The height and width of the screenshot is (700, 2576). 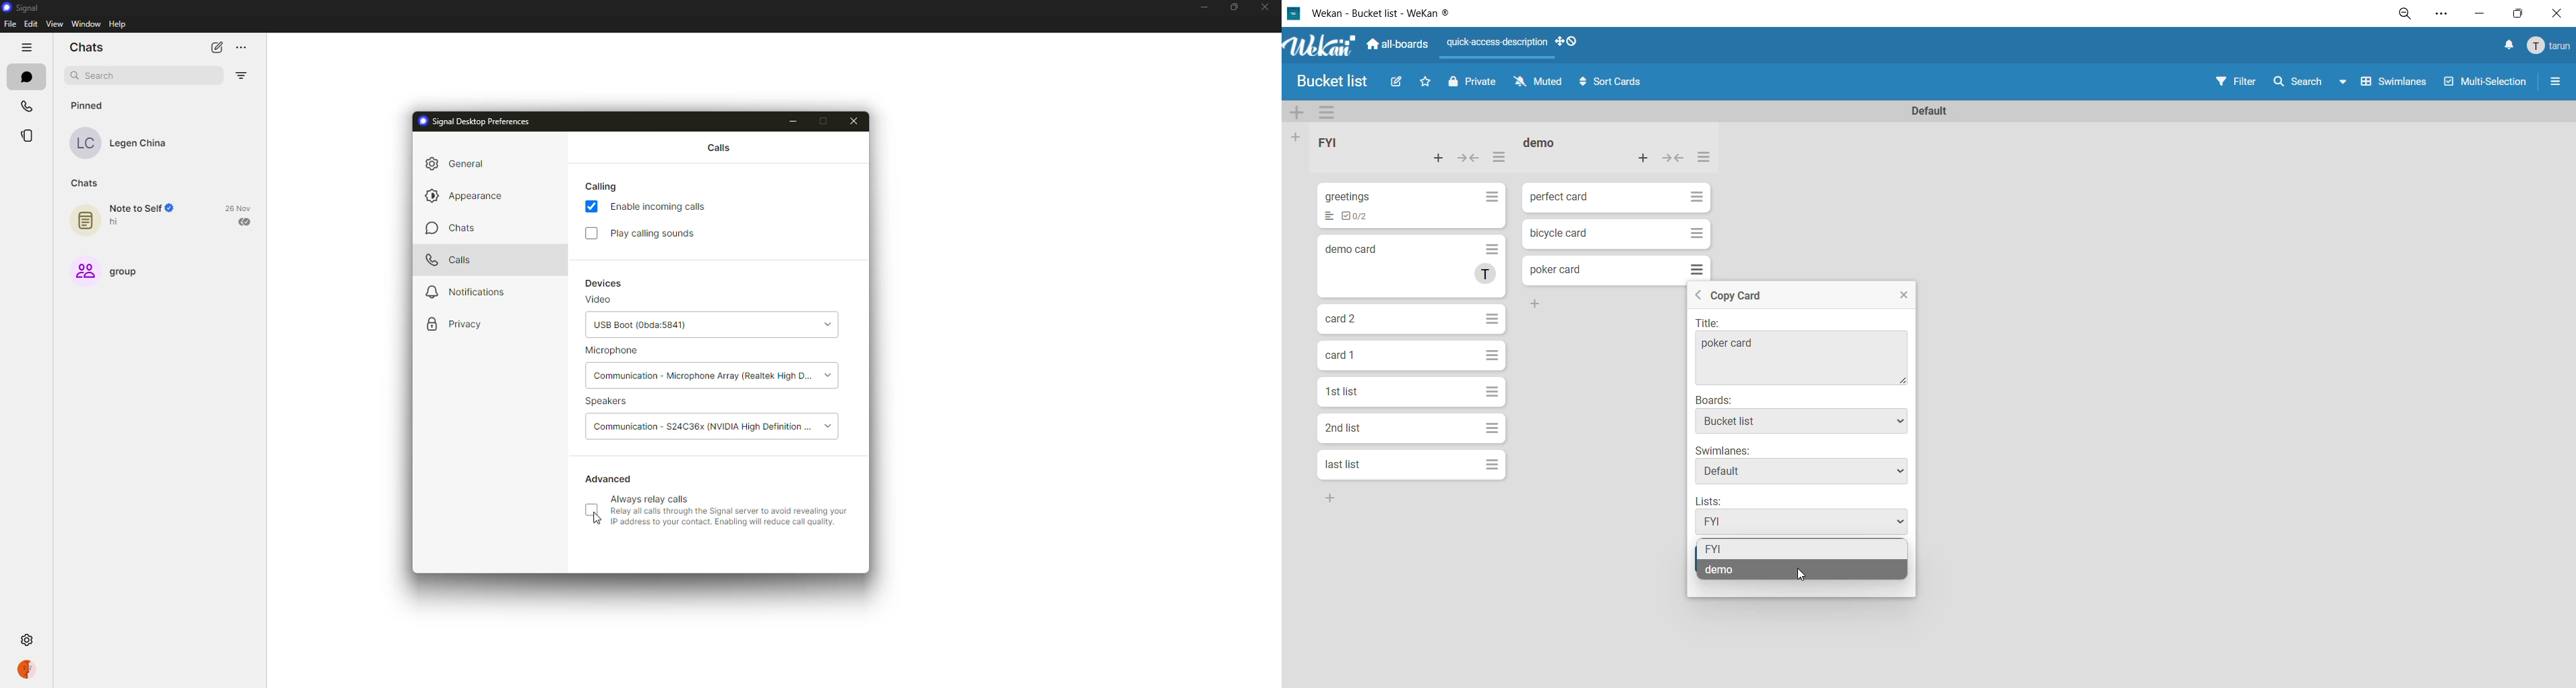 I want to click on add card, so click(x=1439, y=161).